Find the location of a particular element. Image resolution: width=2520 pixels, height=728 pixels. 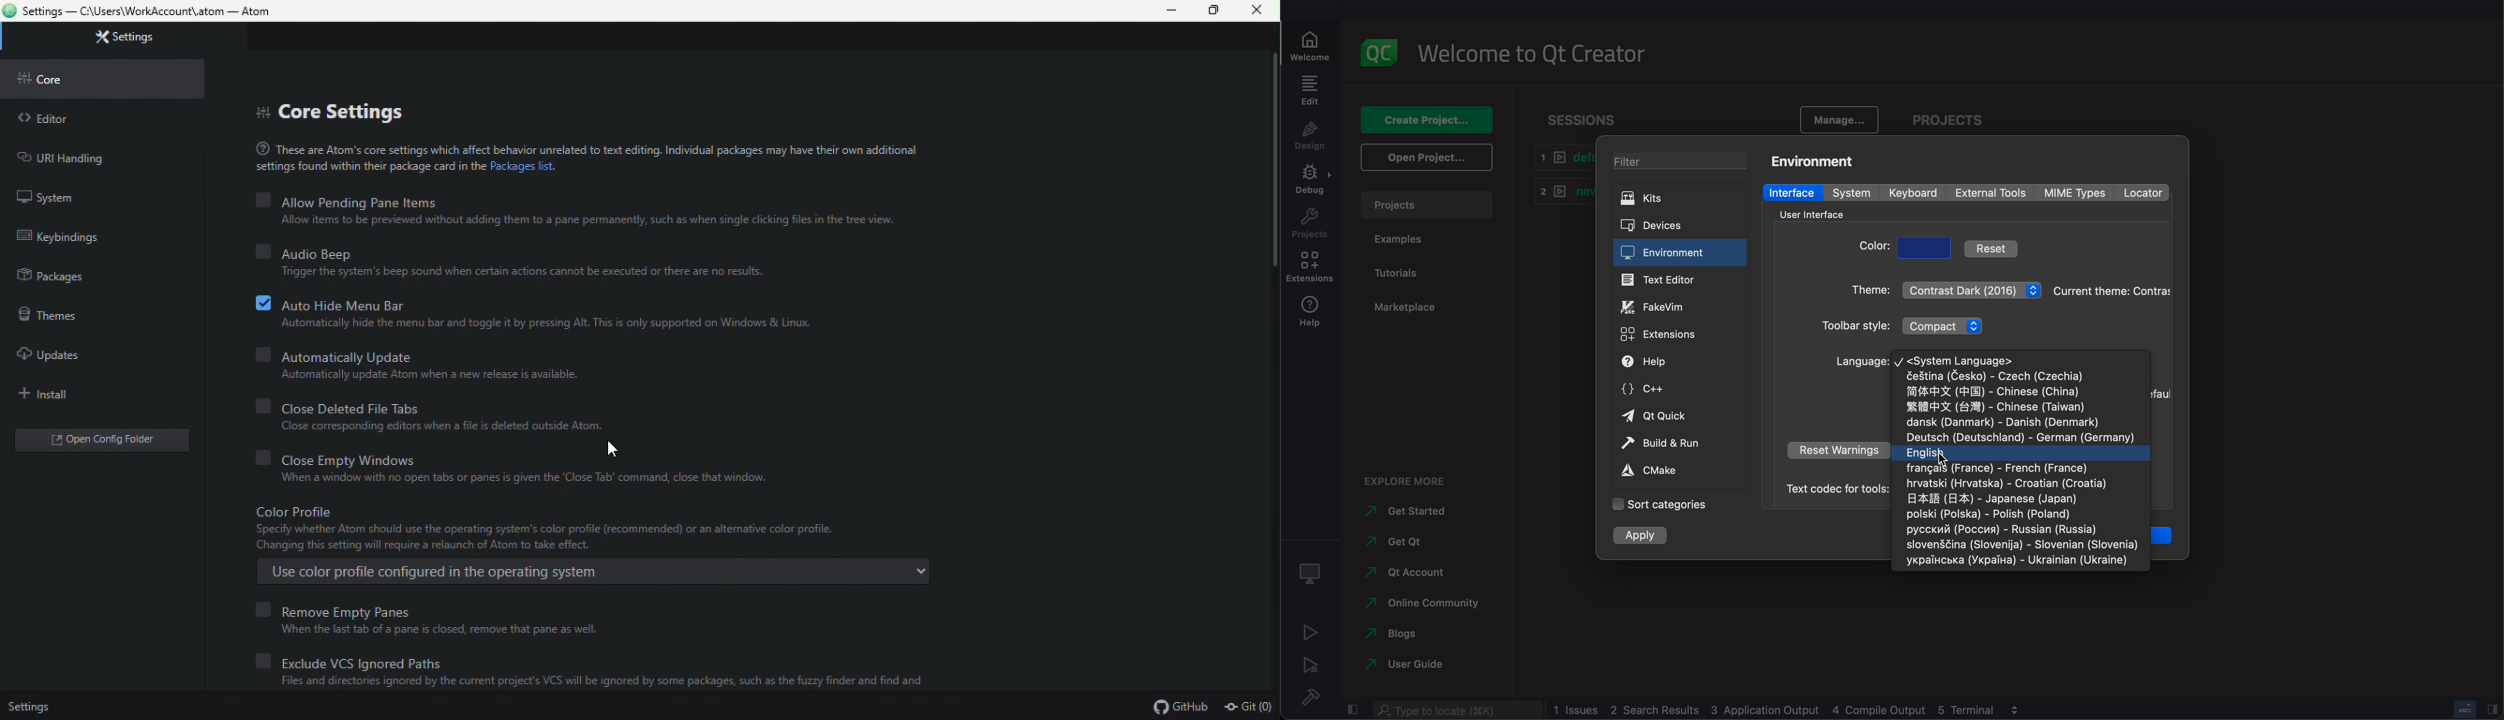

logs is located at coordinates (1775, 709).